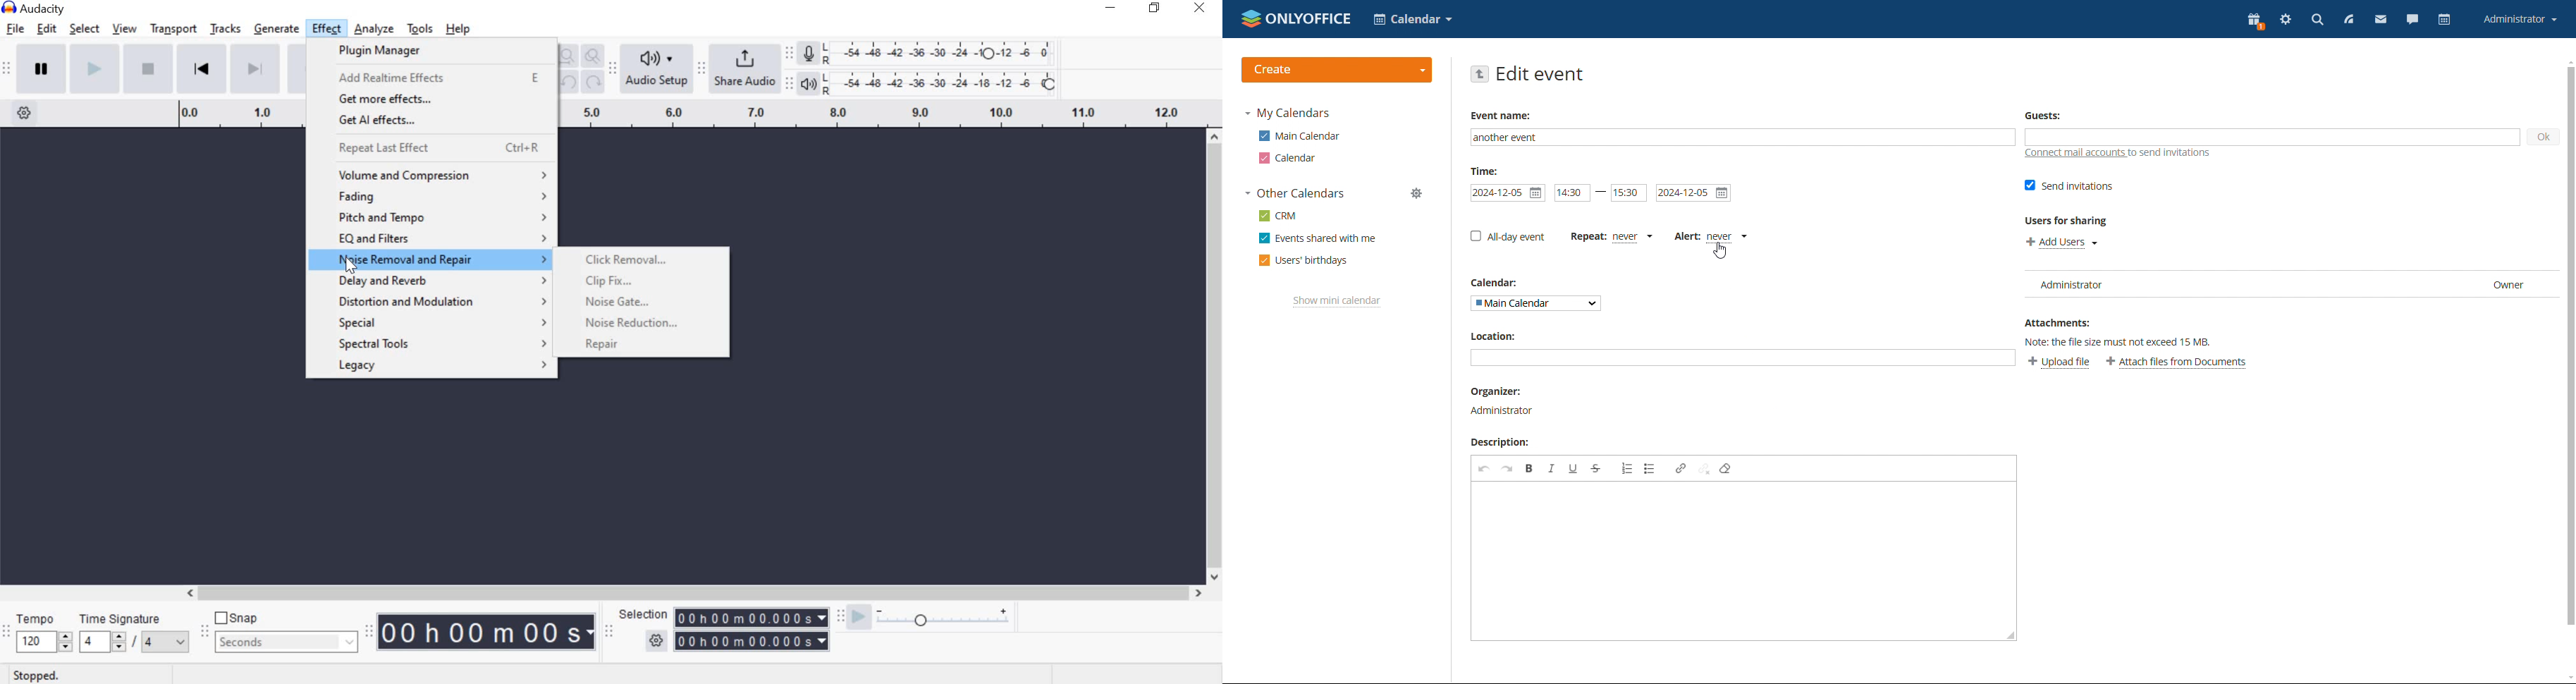  I want to click on repeat last effect, so click(444, 148).